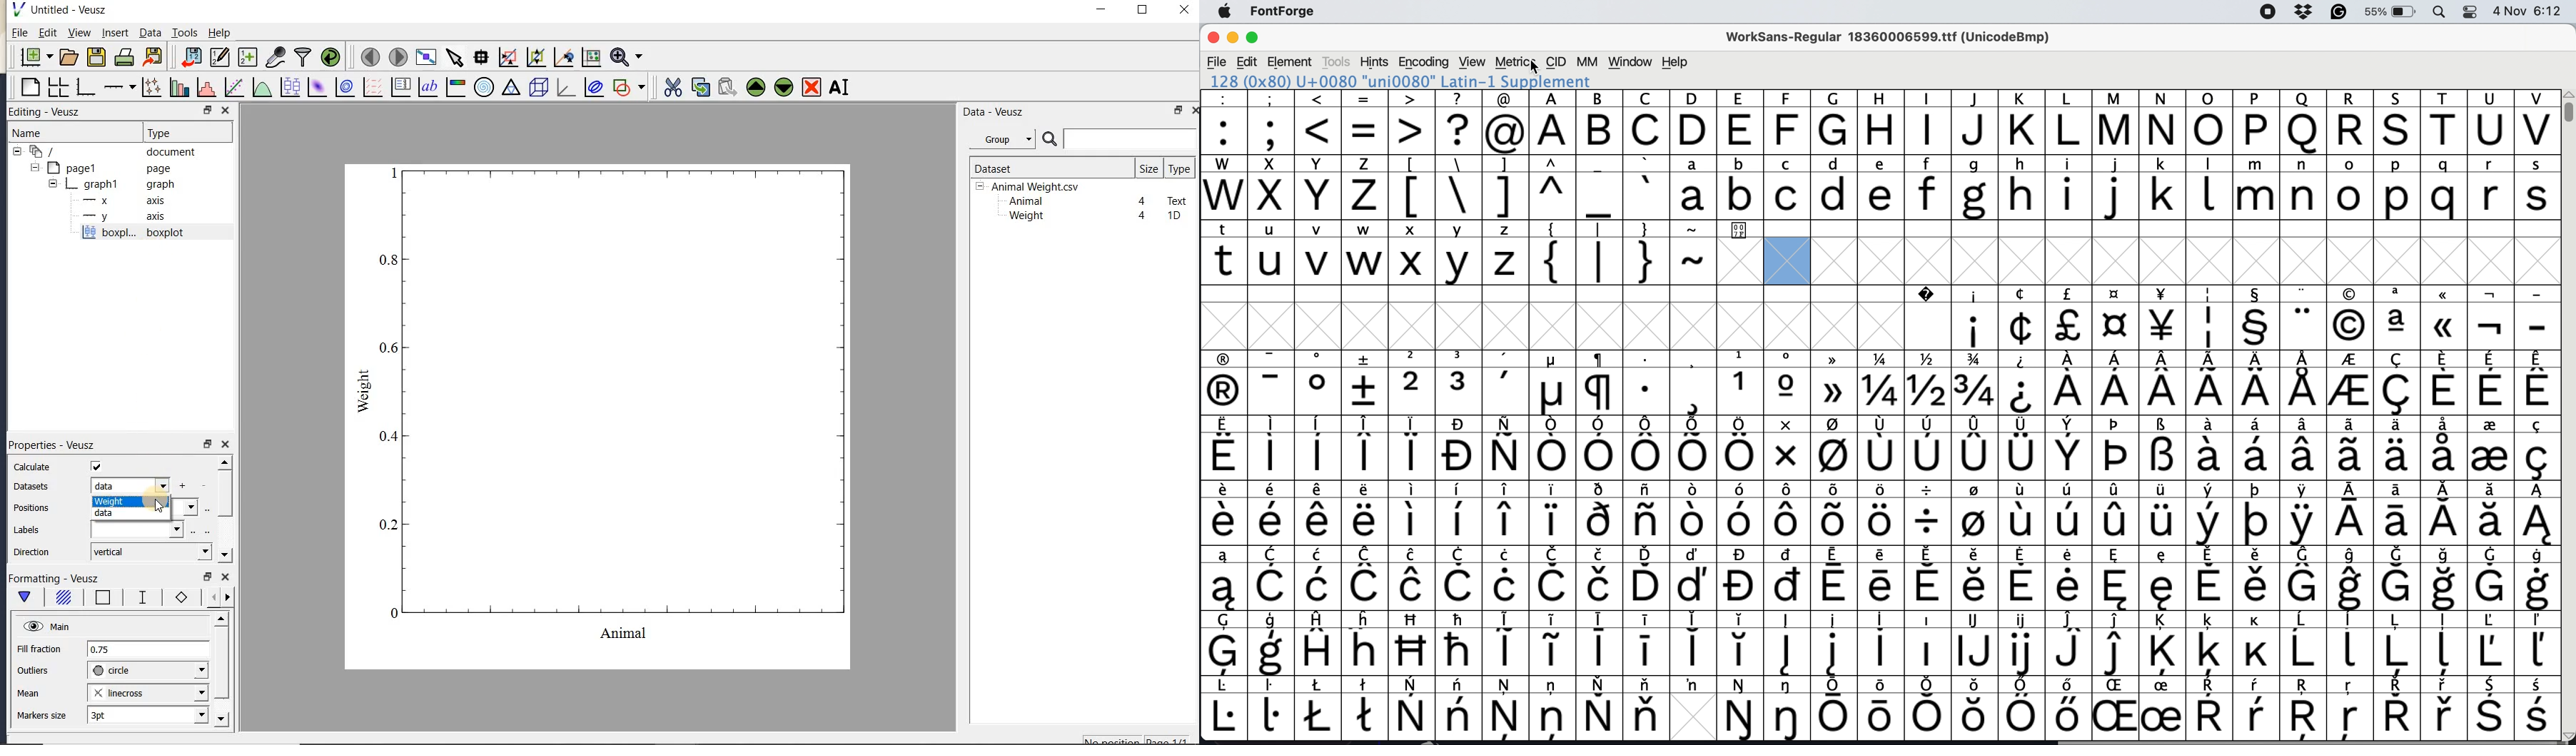  I want to click on special characters, so click(2226, 294).